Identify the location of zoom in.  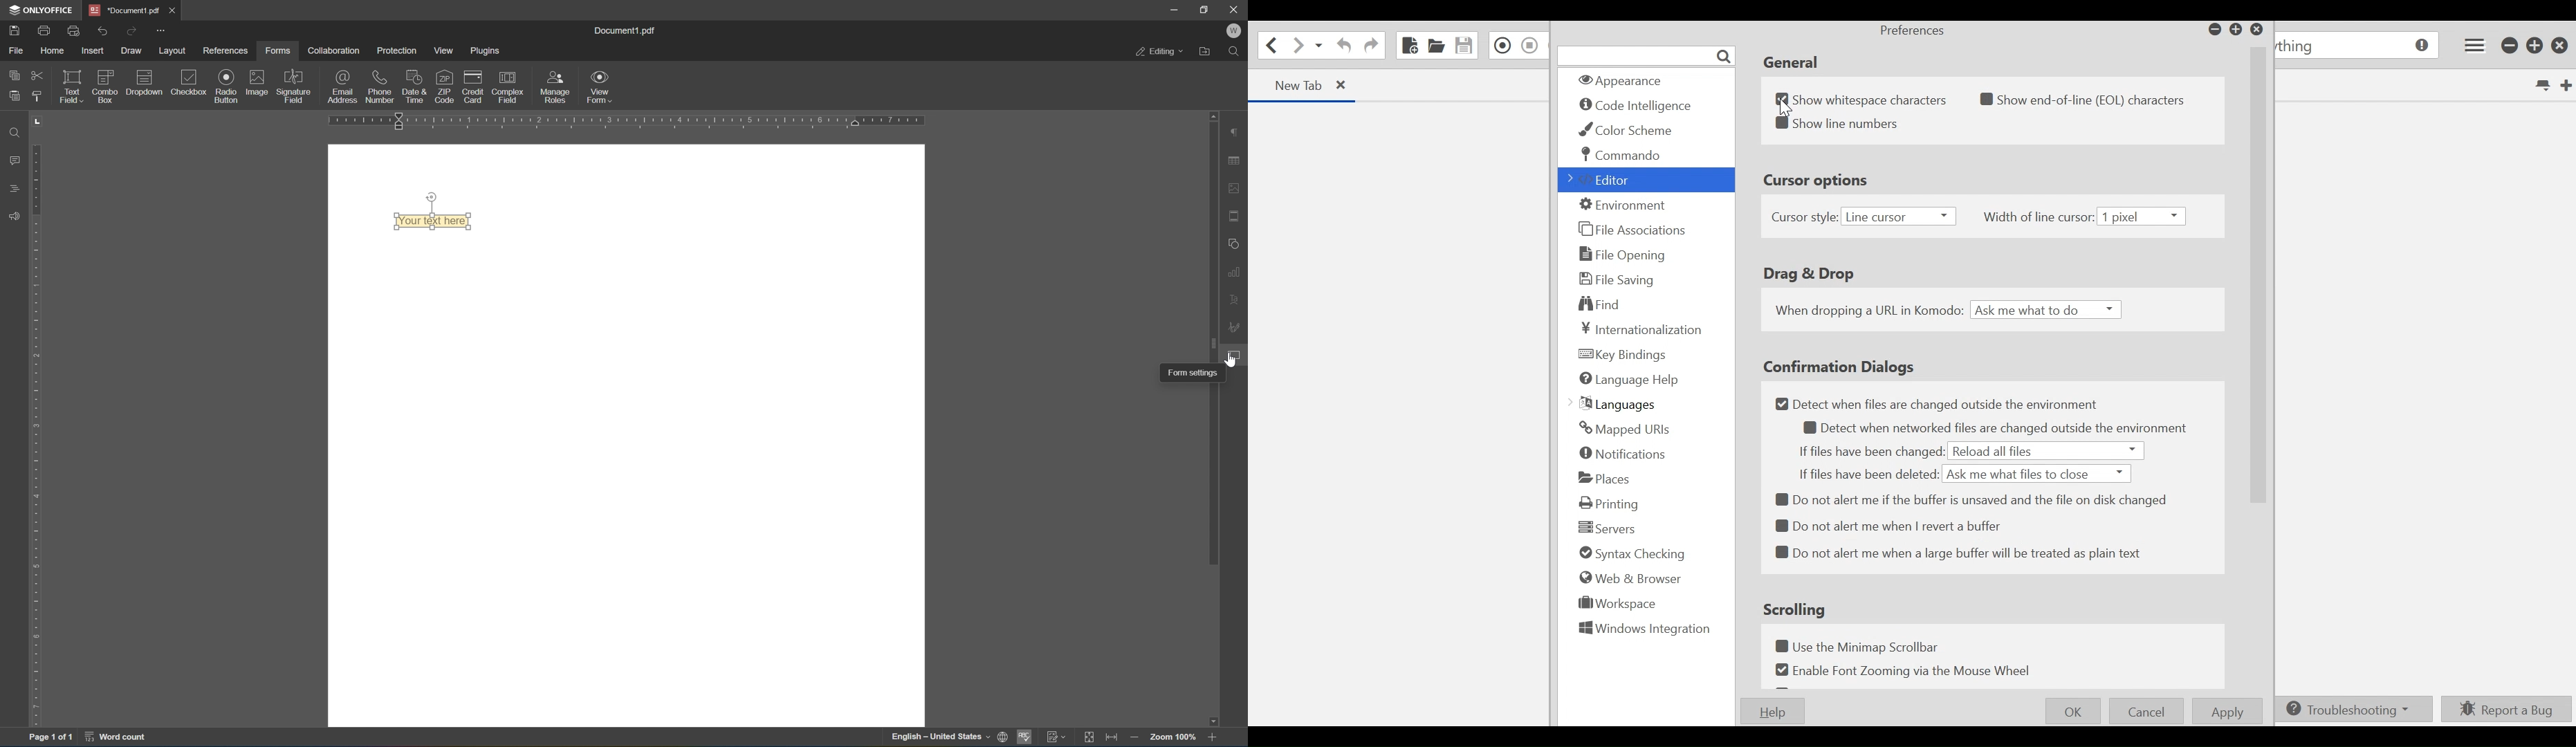
(1213, 737).